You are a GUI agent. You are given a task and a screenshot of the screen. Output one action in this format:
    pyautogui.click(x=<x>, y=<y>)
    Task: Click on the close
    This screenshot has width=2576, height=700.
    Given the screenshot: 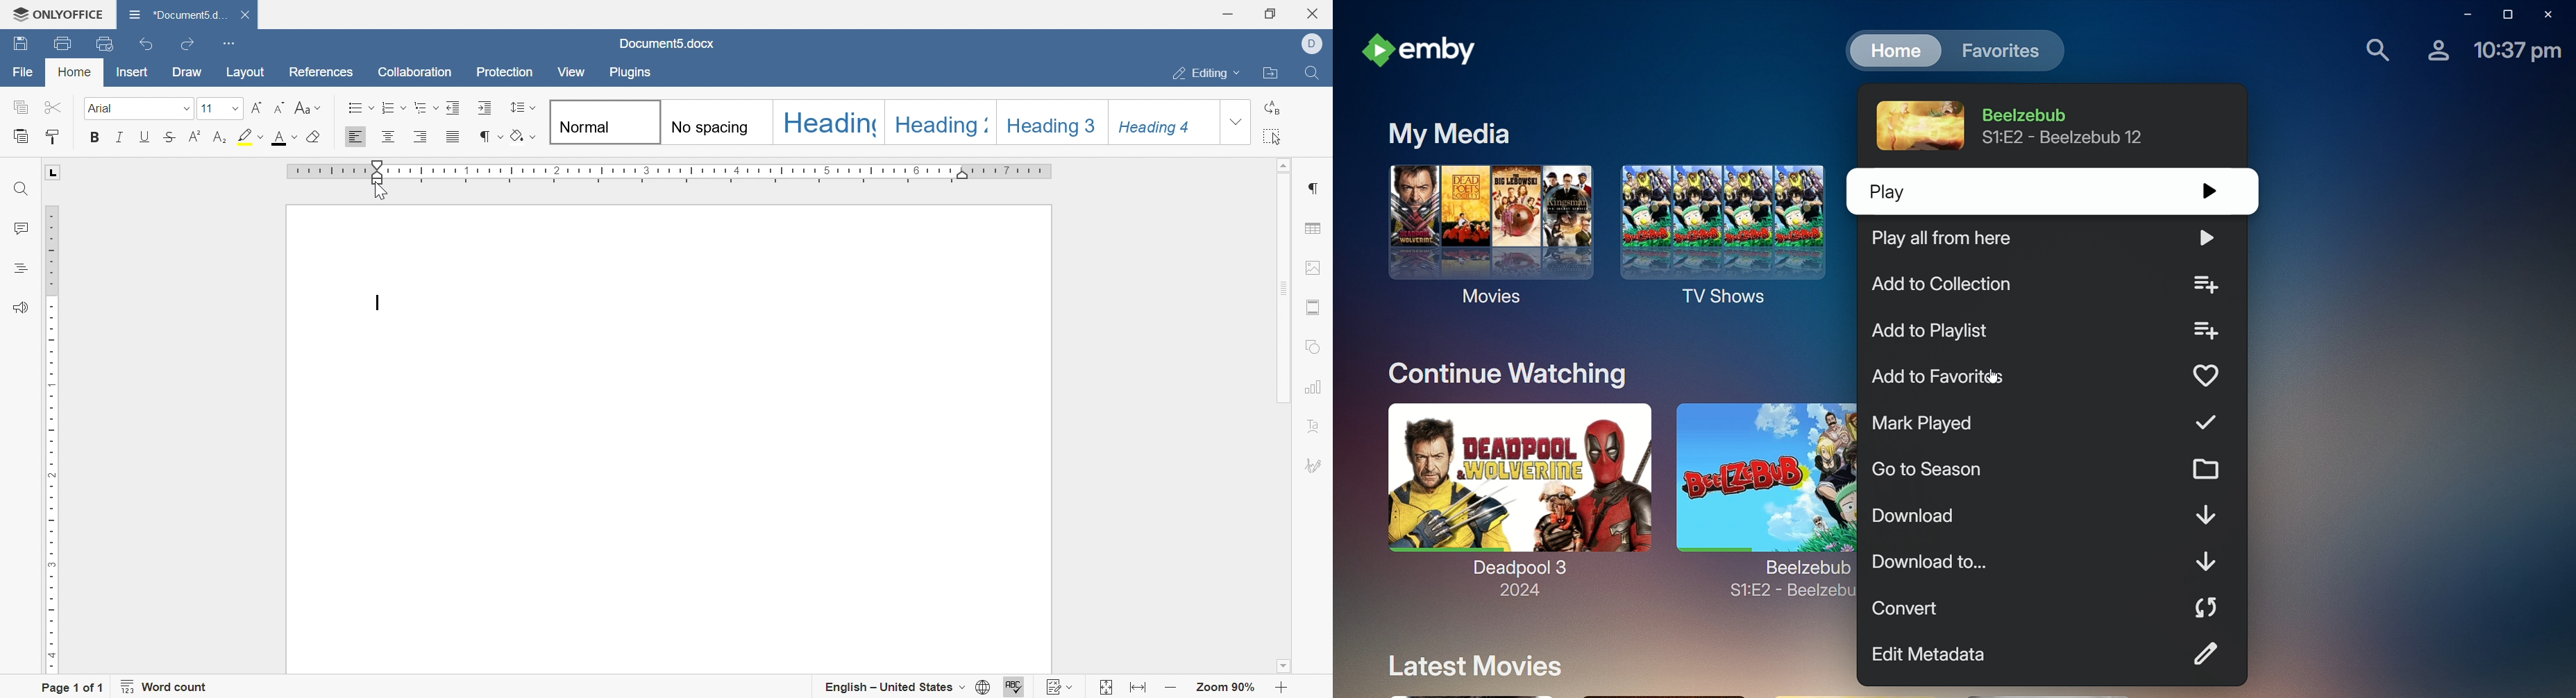 What is the action you would take?
    pyautogui.click(x=1315, y=13)
    